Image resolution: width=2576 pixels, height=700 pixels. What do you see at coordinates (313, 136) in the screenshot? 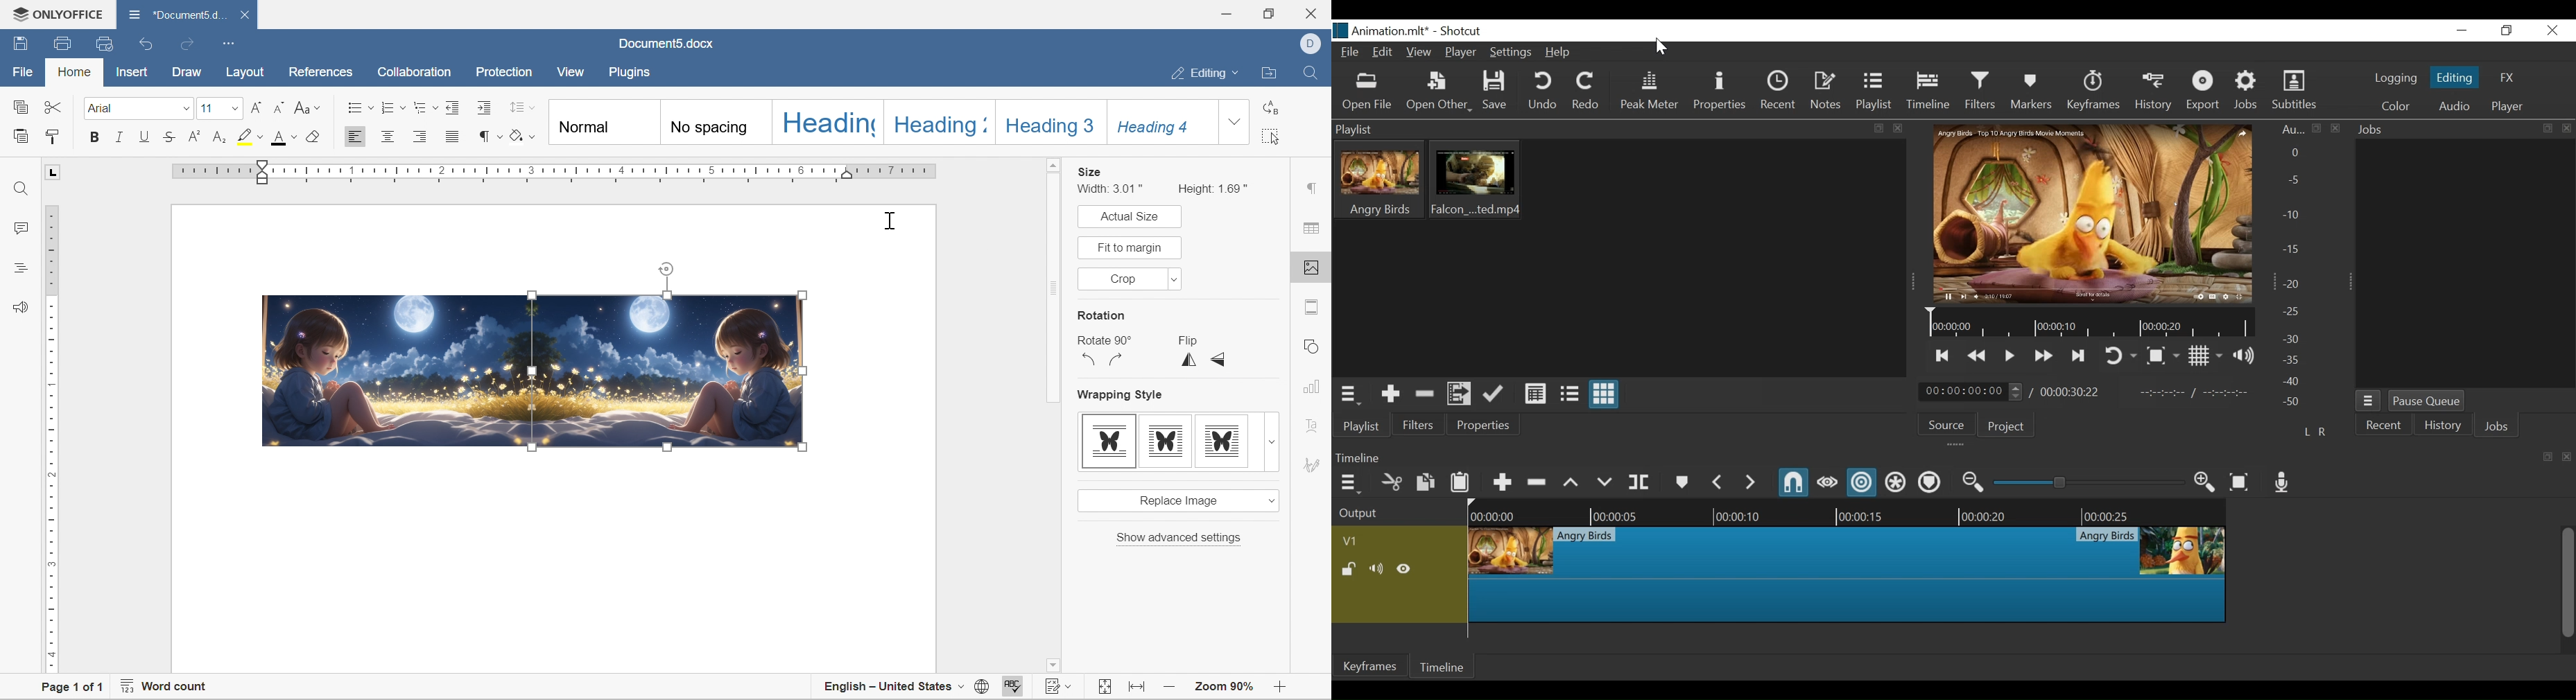
I see `clear style` at bounding box center [313, 136].